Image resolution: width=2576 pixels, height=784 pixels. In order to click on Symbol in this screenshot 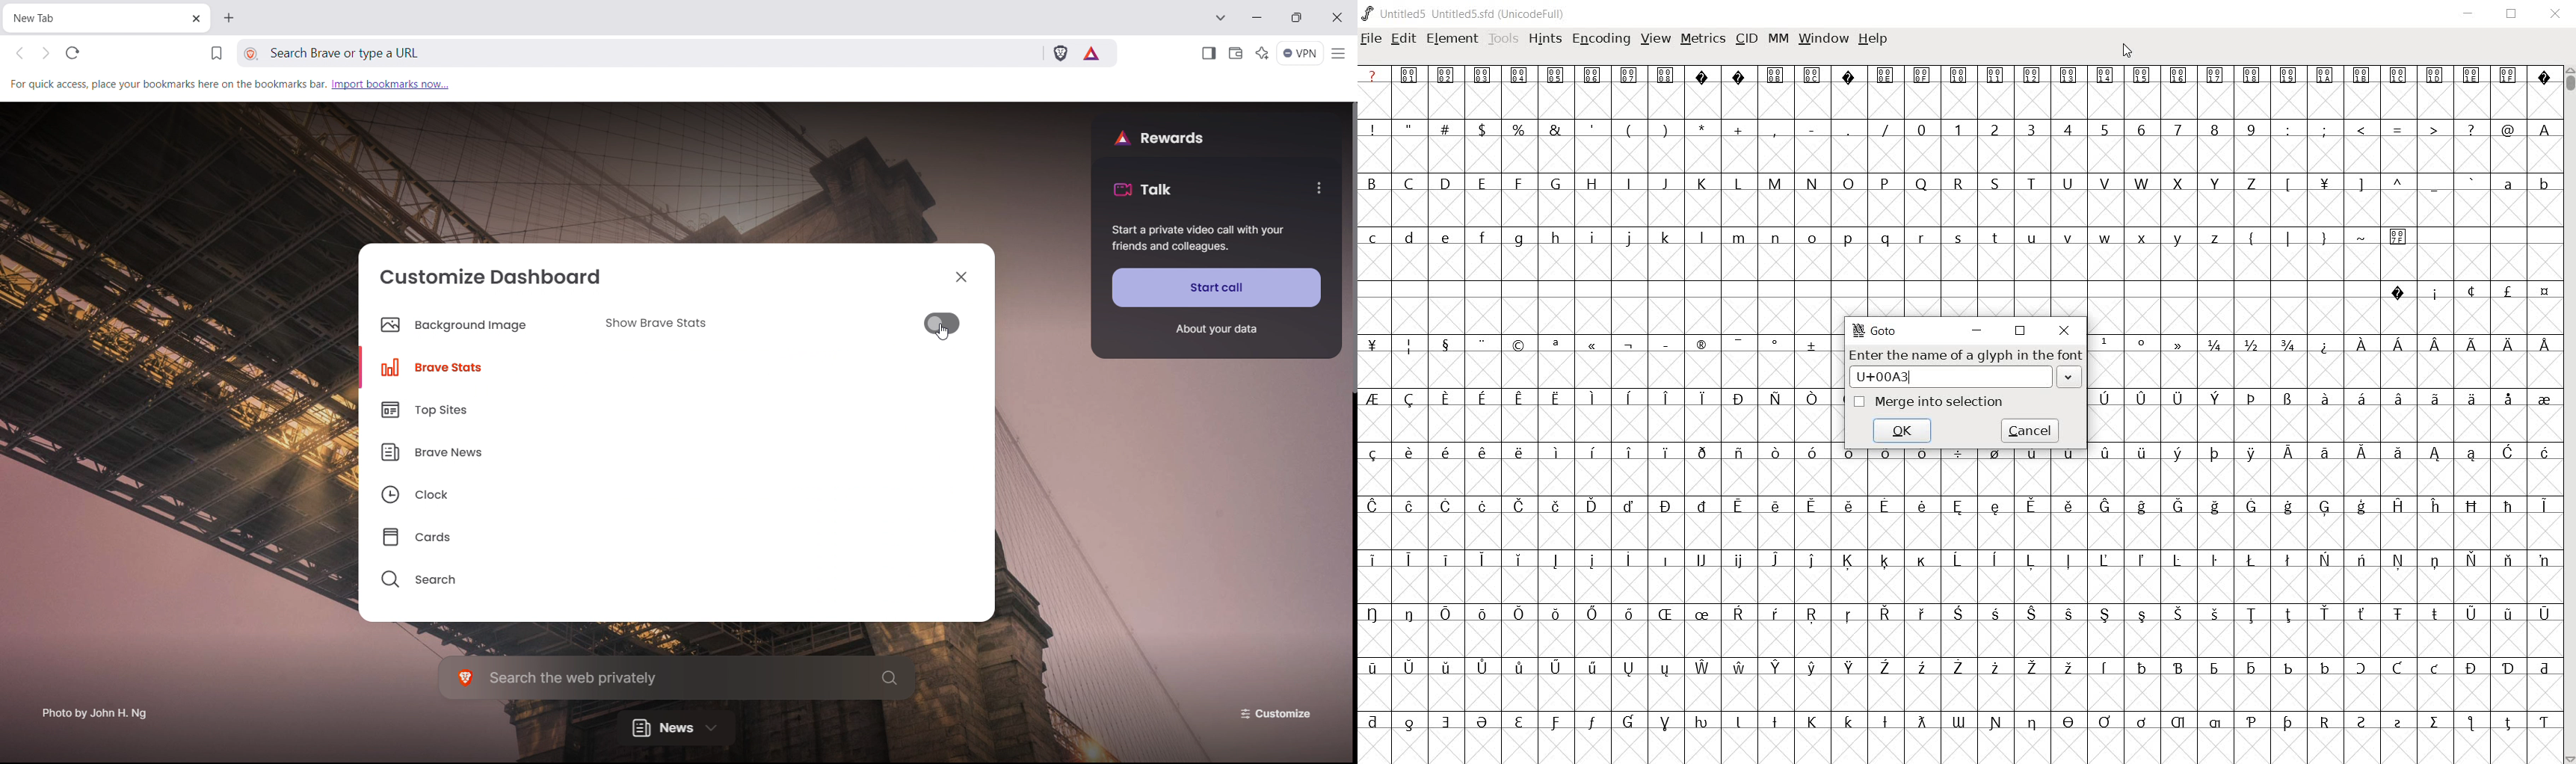, I will do `click(1411, 721)`.